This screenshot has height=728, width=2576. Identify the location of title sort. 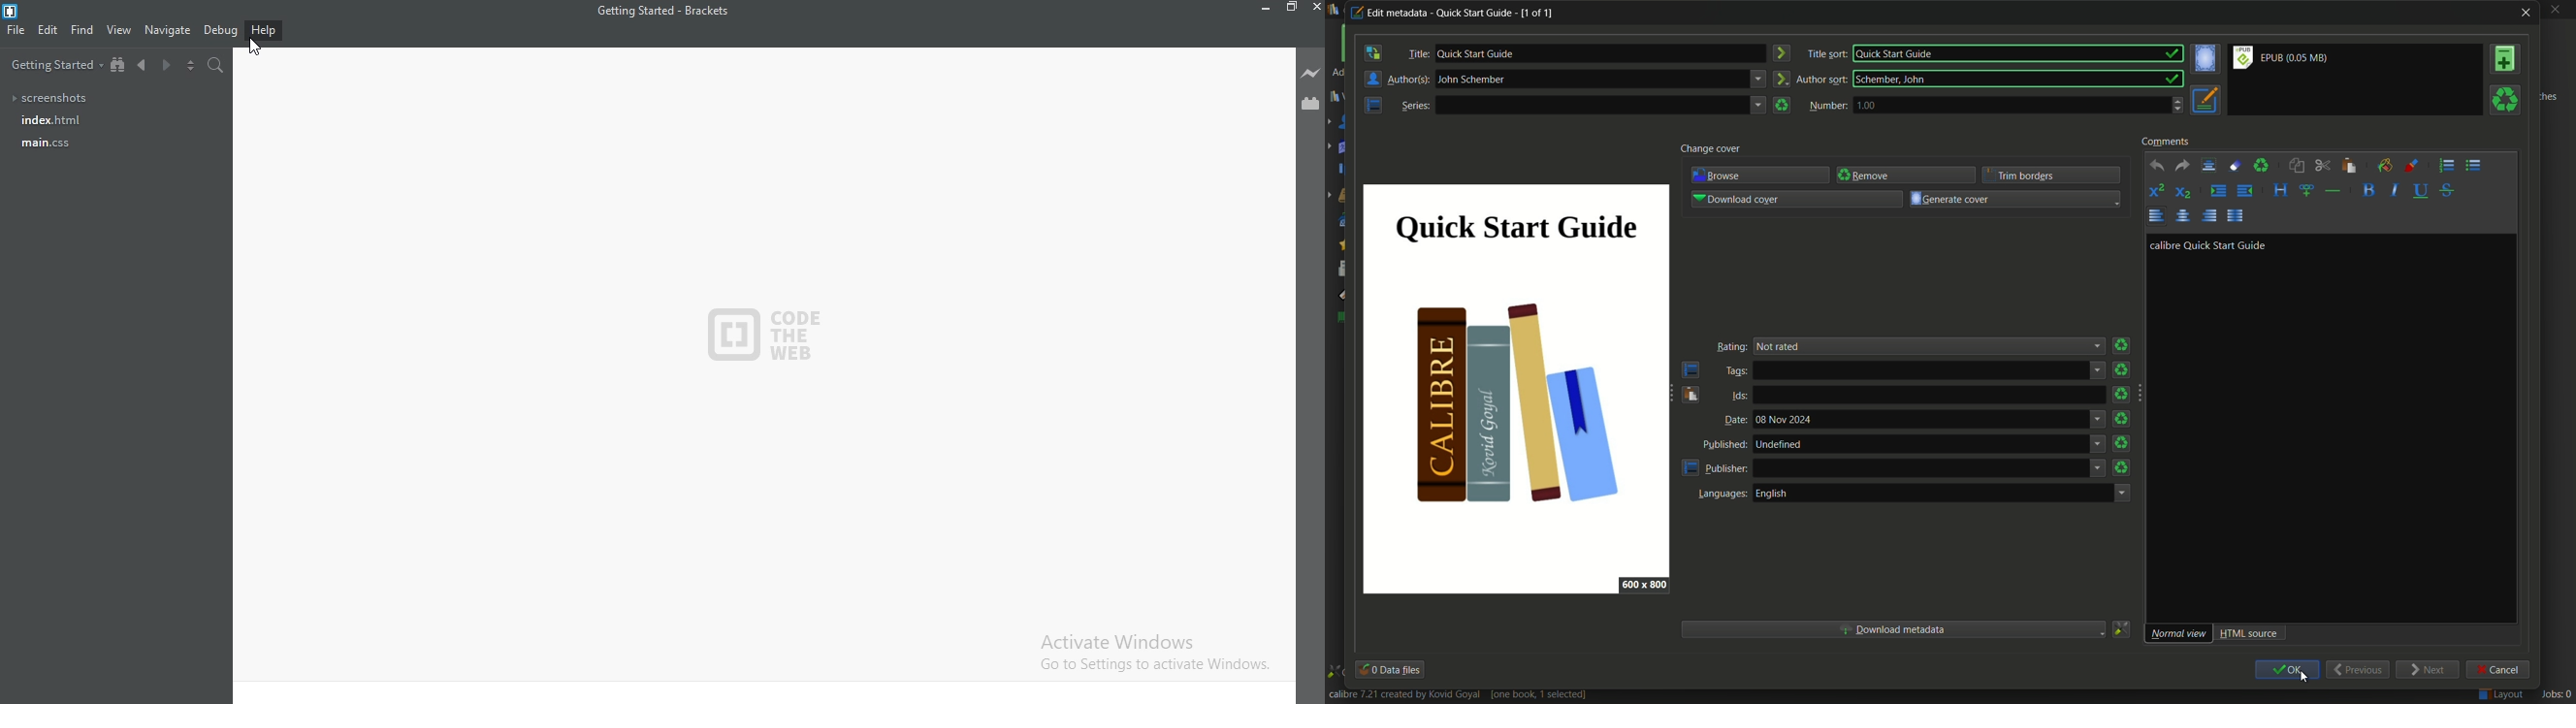
(1830, 53).